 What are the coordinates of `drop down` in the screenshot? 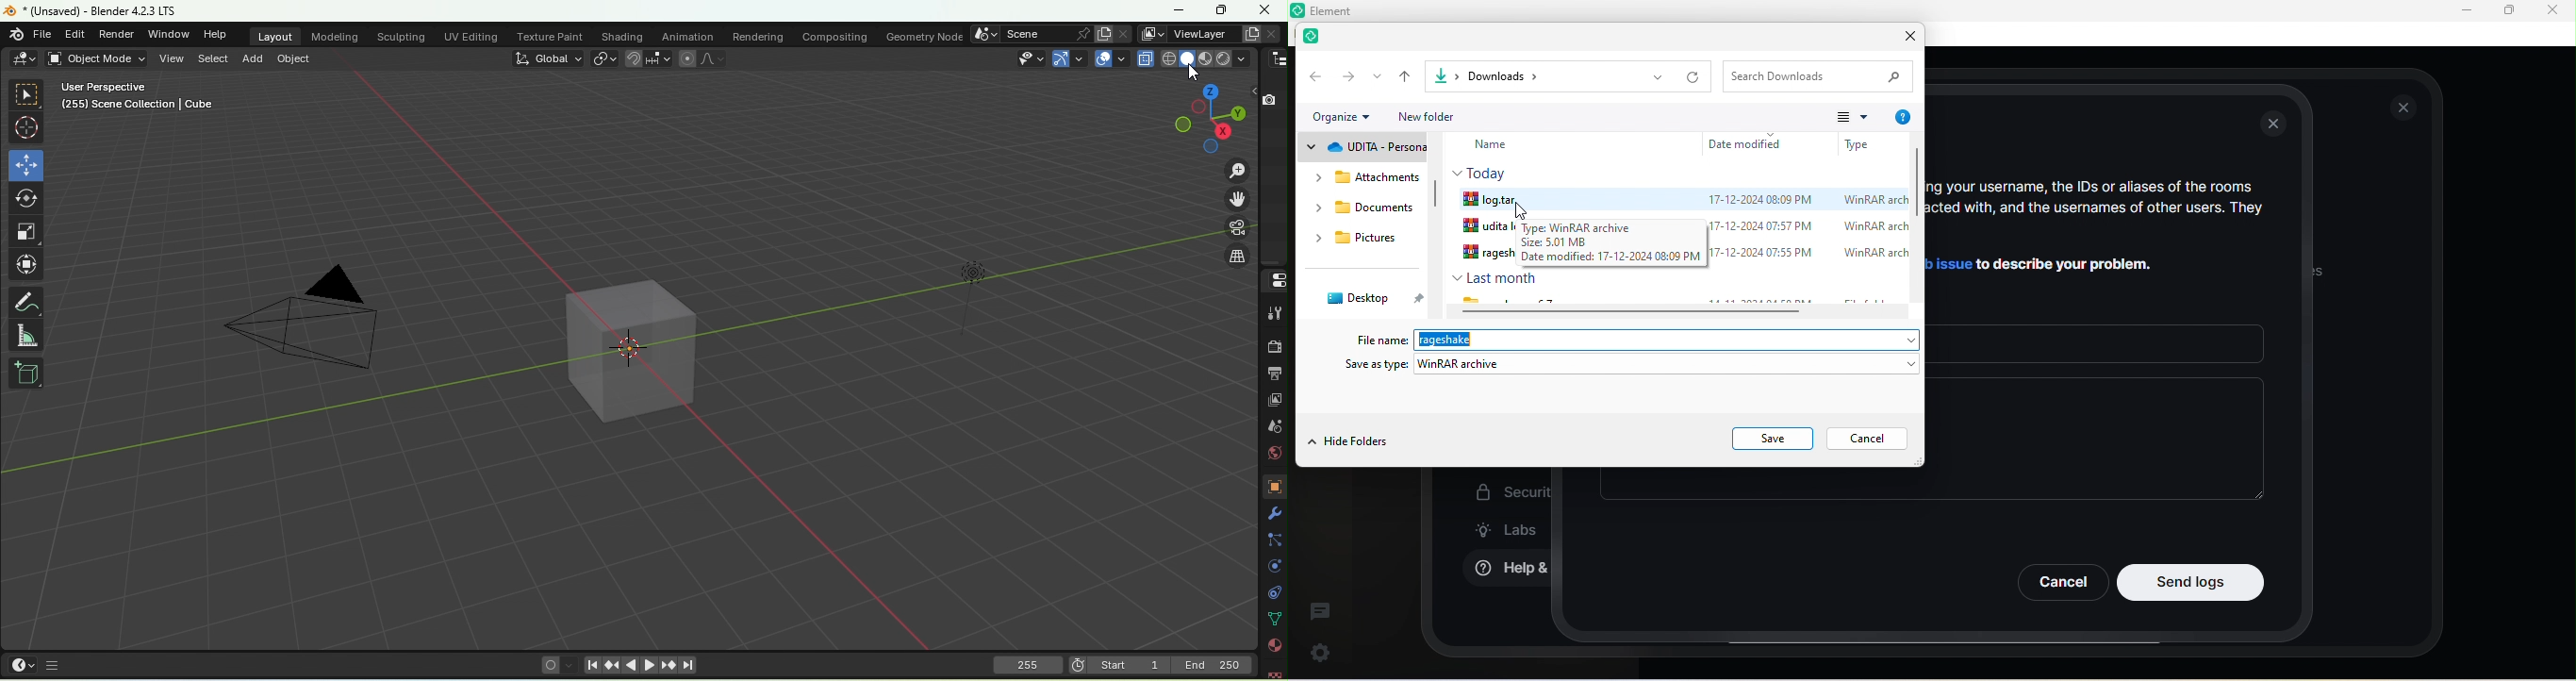 It's located at (1657, 77).